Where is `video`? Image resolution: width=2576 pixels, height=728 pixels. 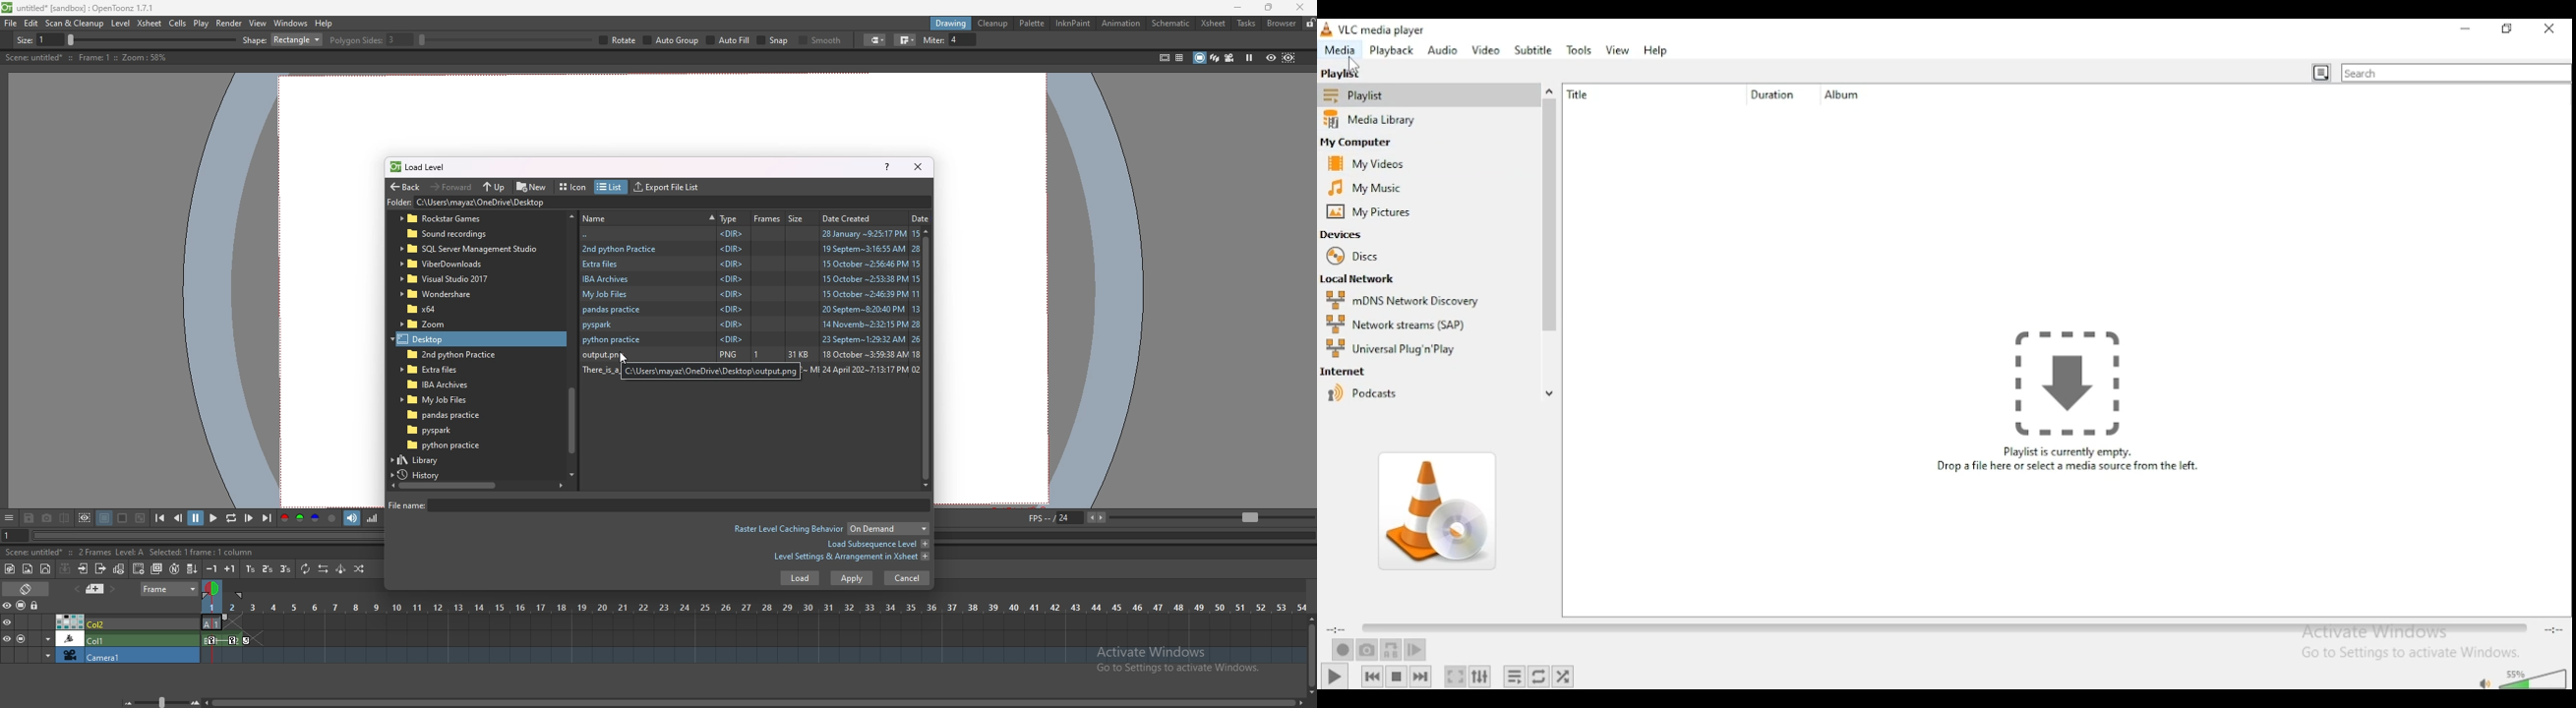 video is located at coordinates (1487, 49).